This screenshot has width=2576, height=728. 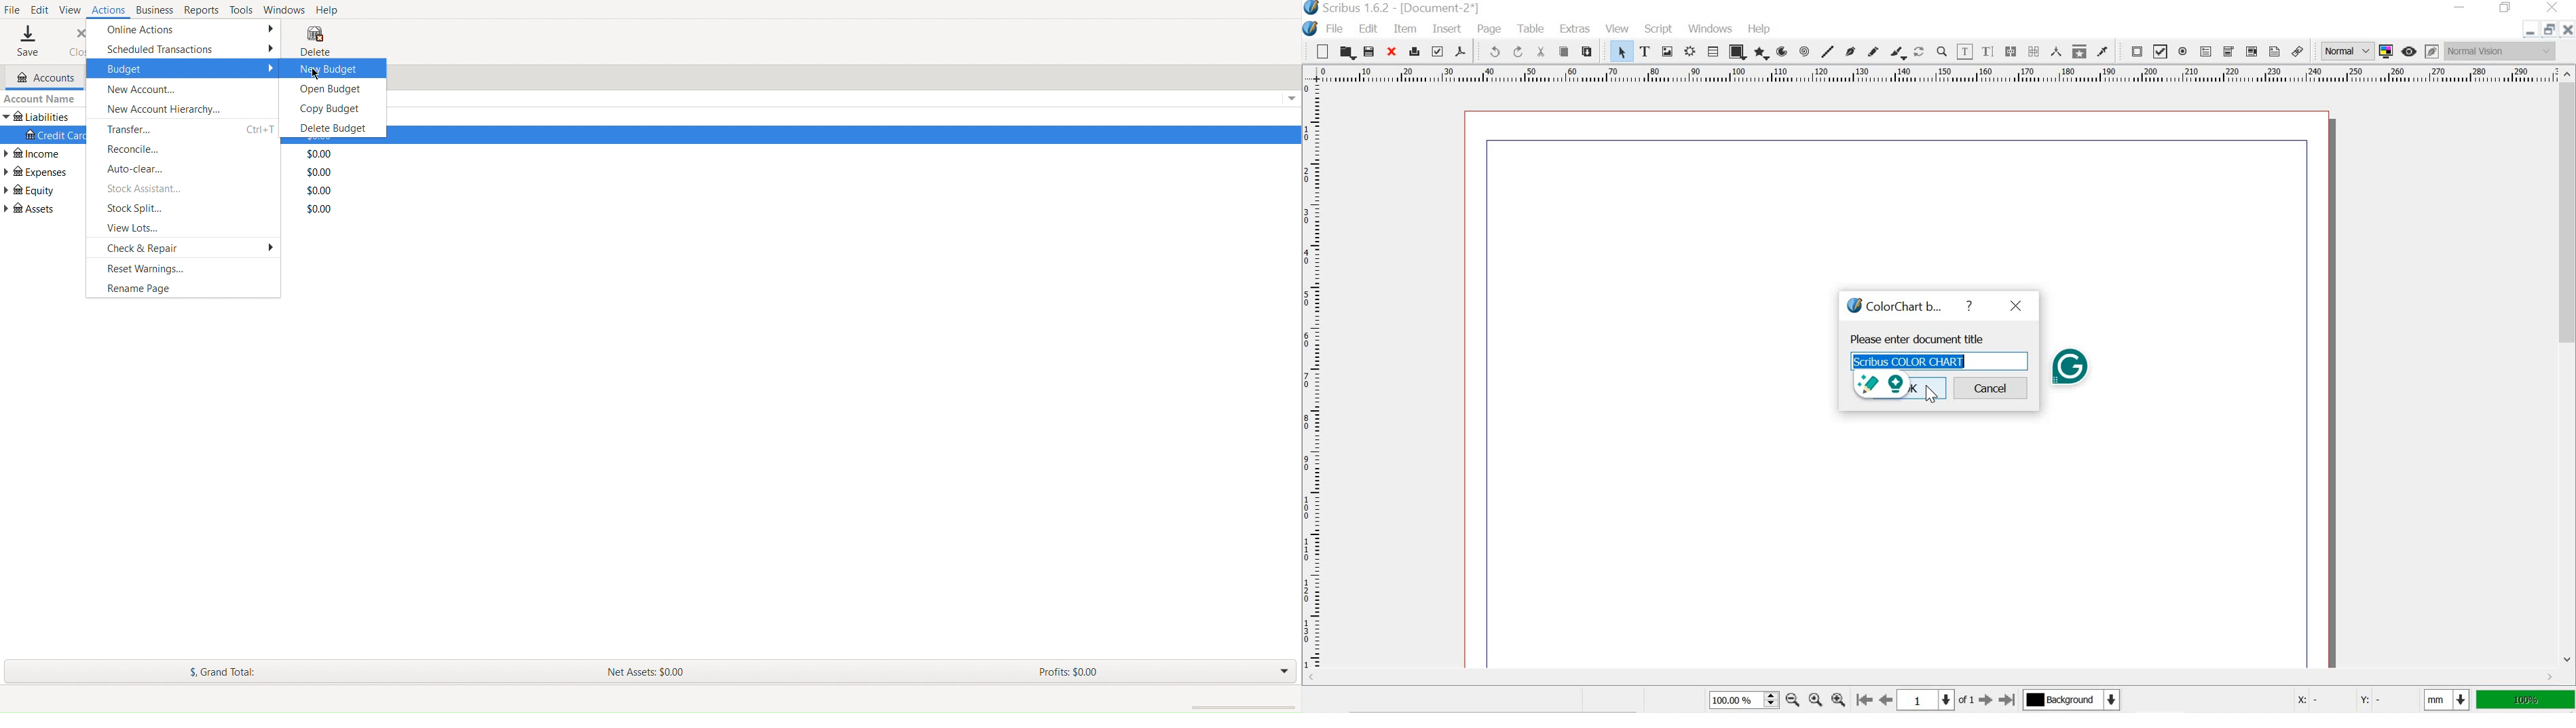 What do you see at coordinates (1660, 29) in the screenshot?
I see `script` at bounding box center [1660, 29].